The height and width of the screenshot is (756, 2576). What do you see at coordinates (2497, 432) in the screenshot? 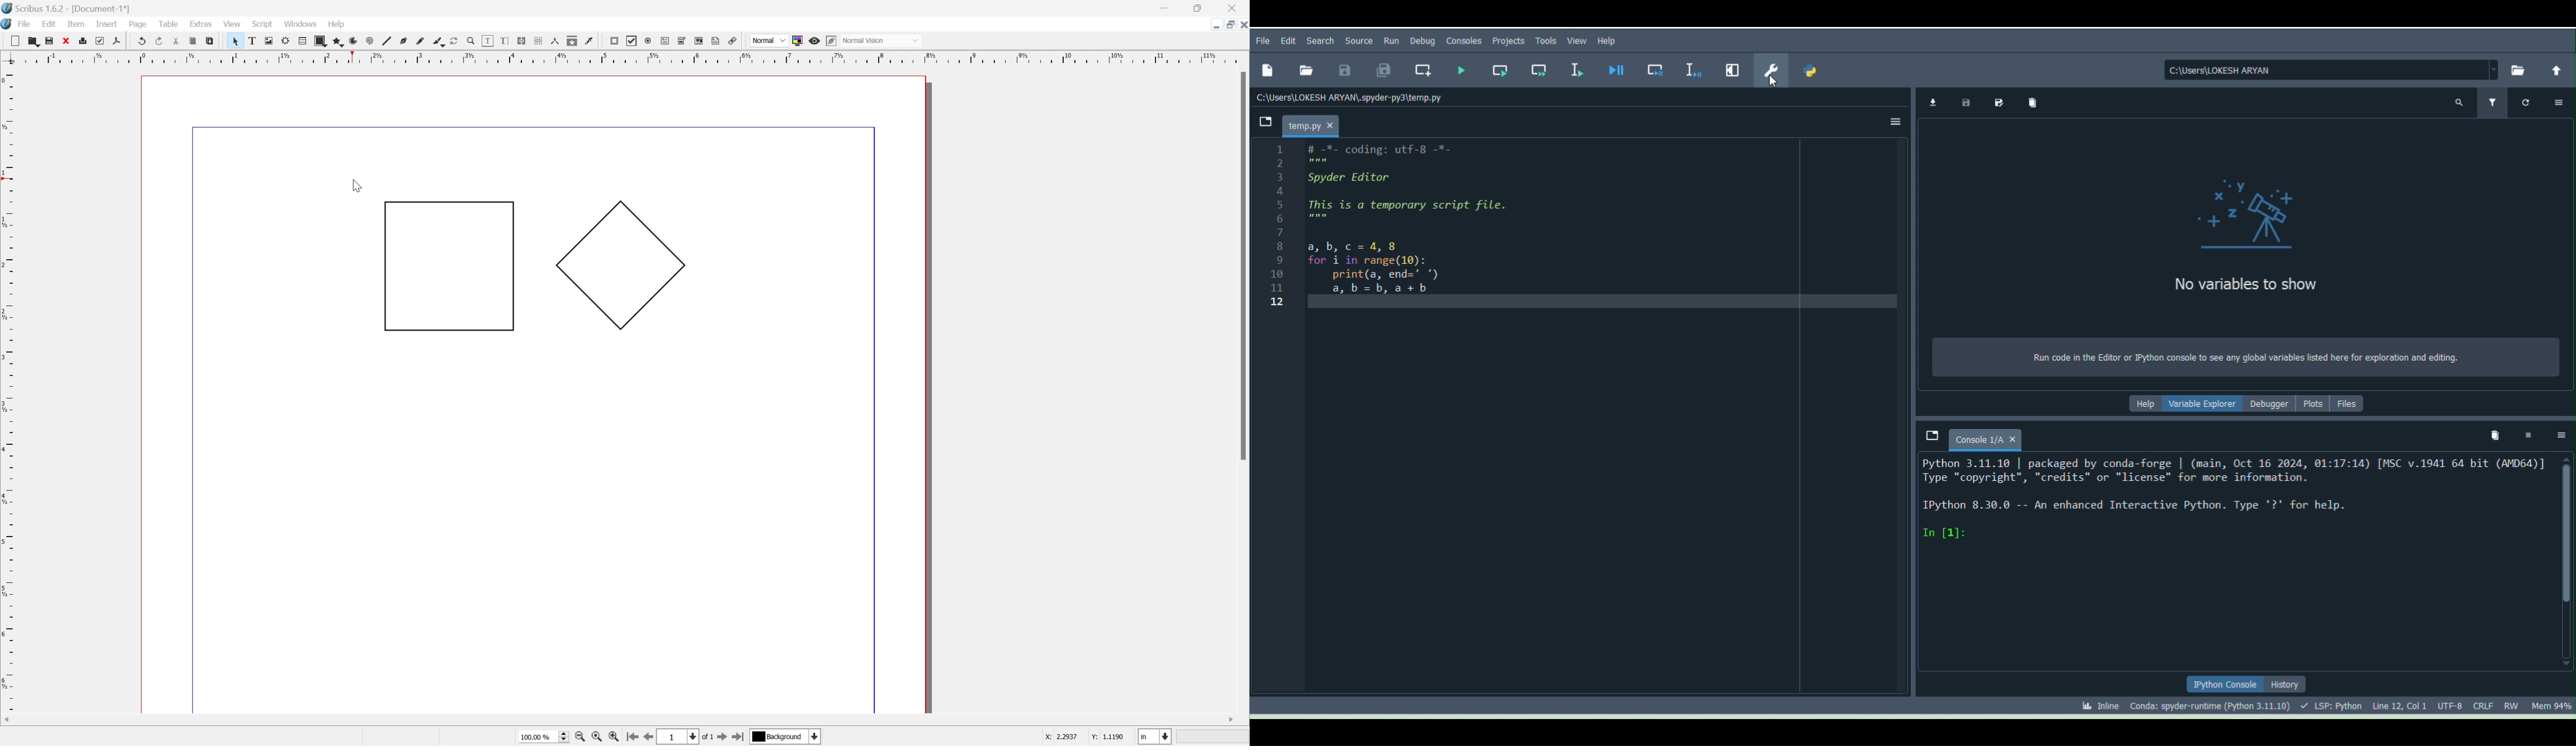
I see `Remove all variables from namespace` at bounding box center [2497, 432].